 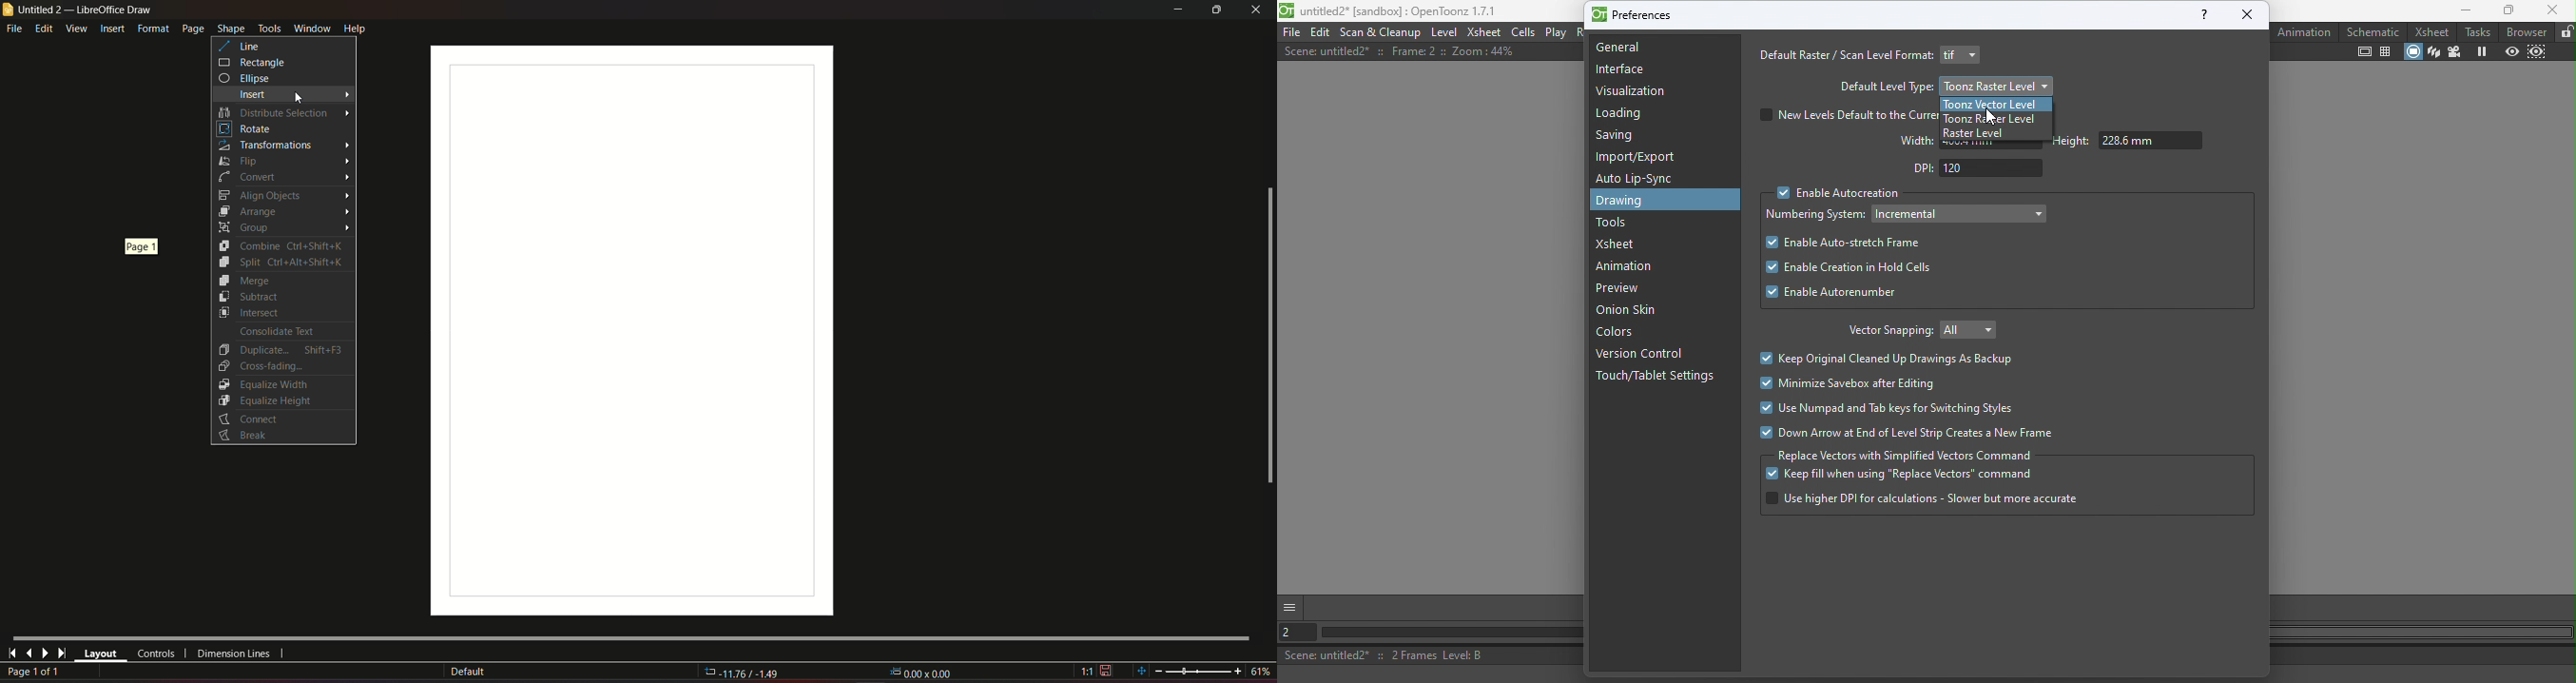 I want to click on layout, so click(x=100, y=654).